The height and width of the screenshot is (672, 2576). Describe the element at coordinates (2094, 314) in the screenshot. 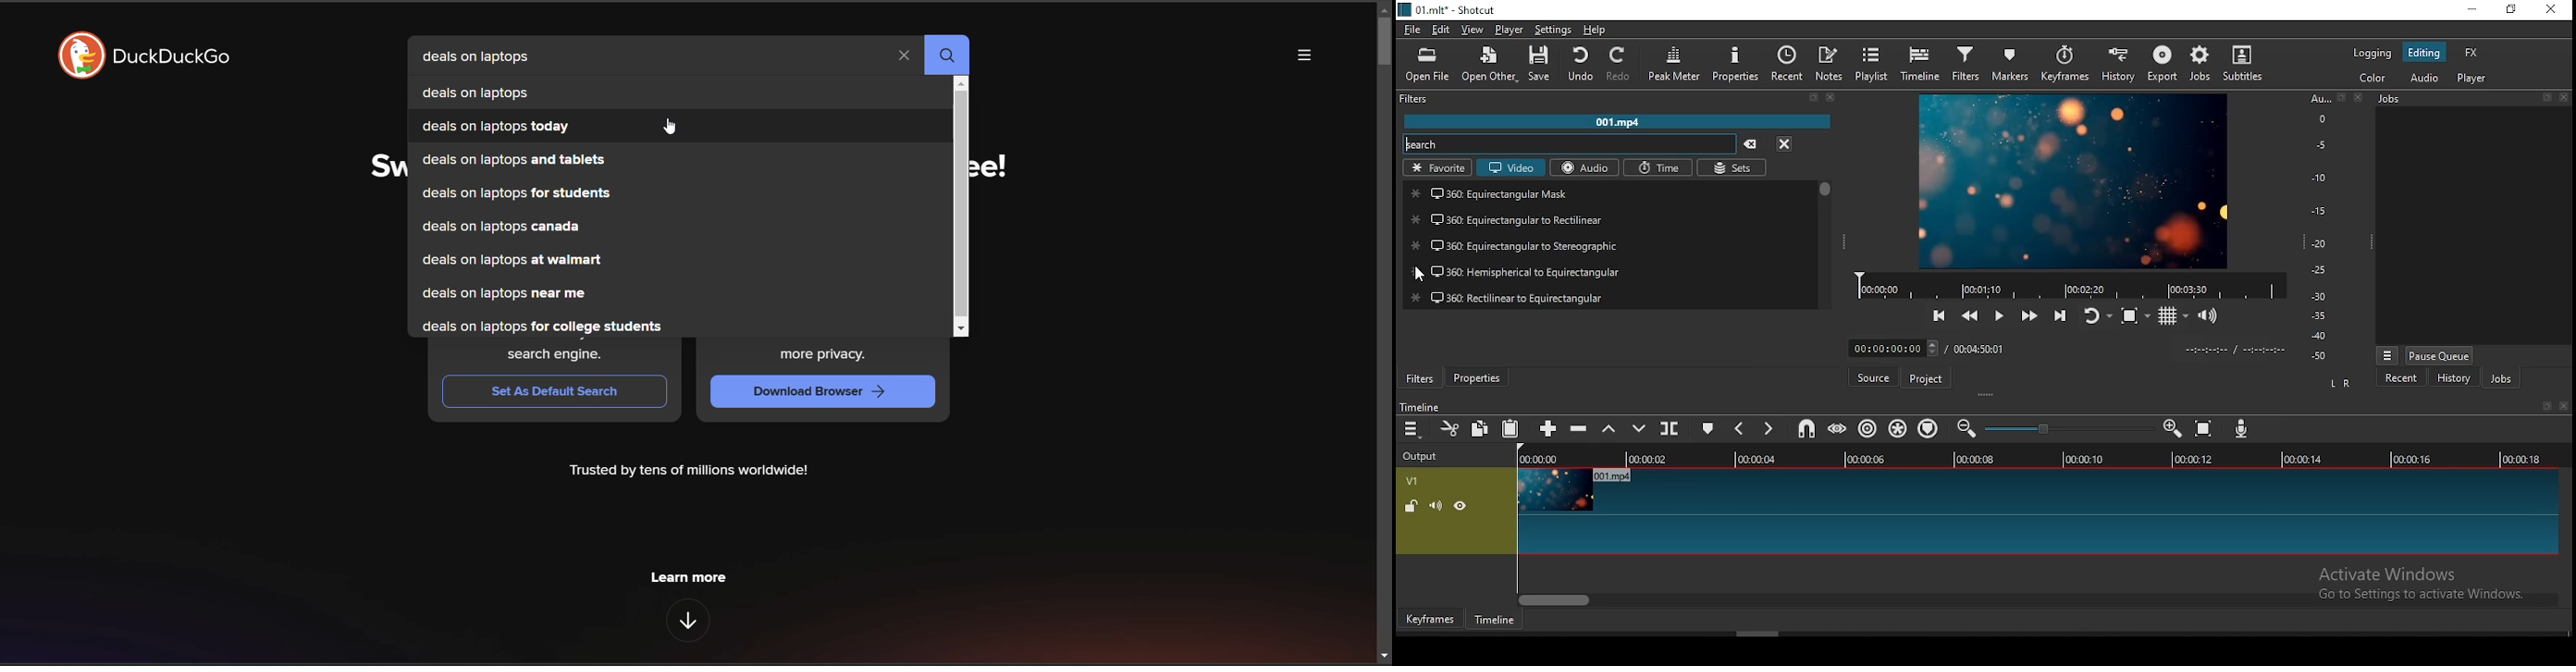

I see `toggle player after looping` at that location.